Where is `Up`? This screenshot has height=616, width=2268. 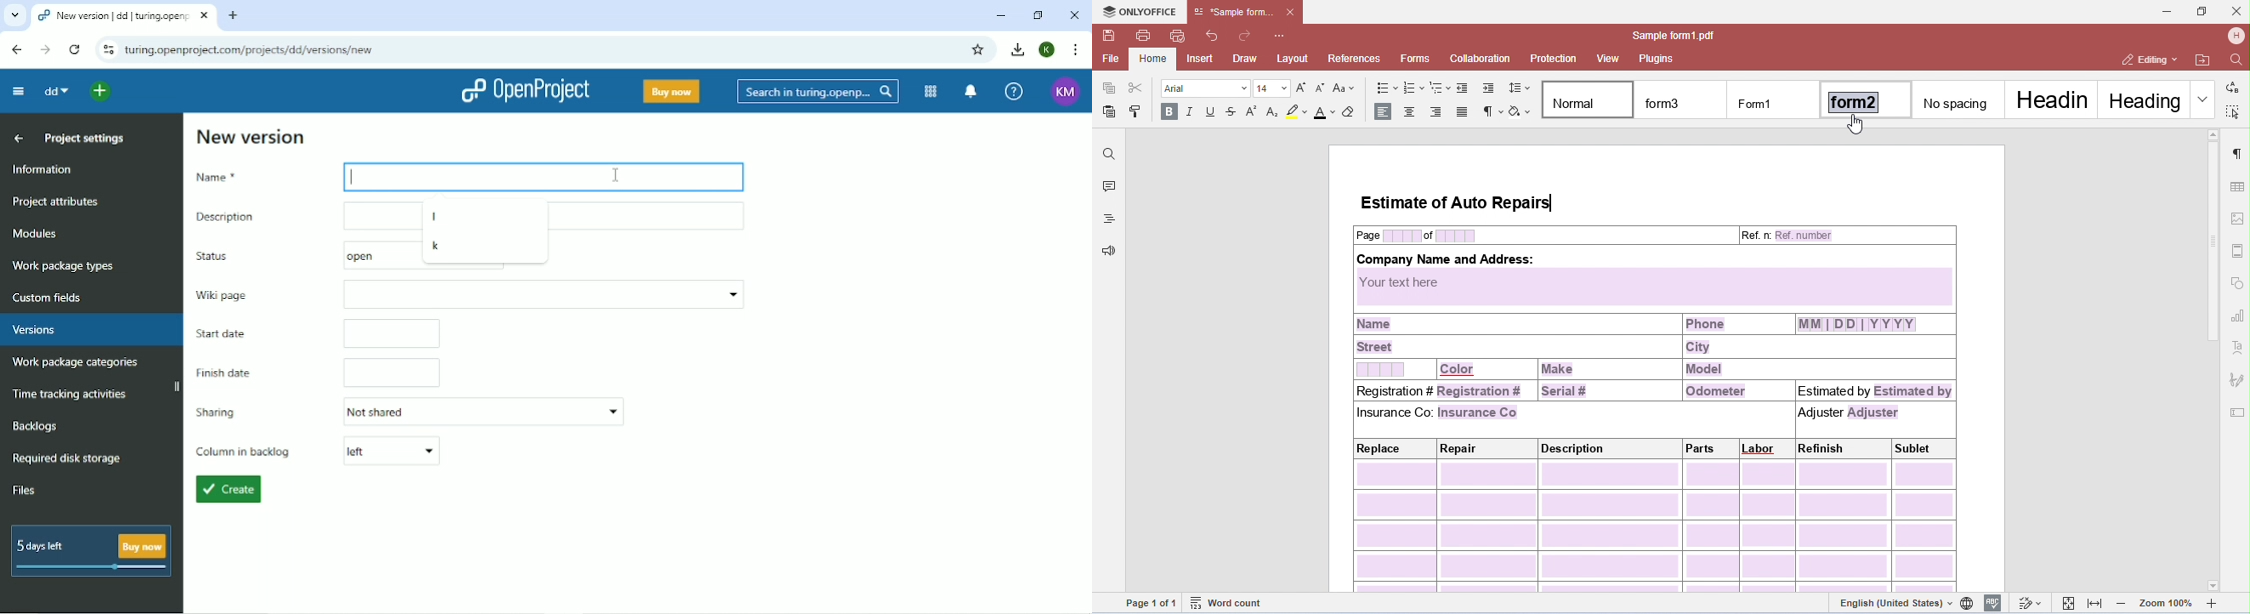
Up is located at coordinates (16, 138).